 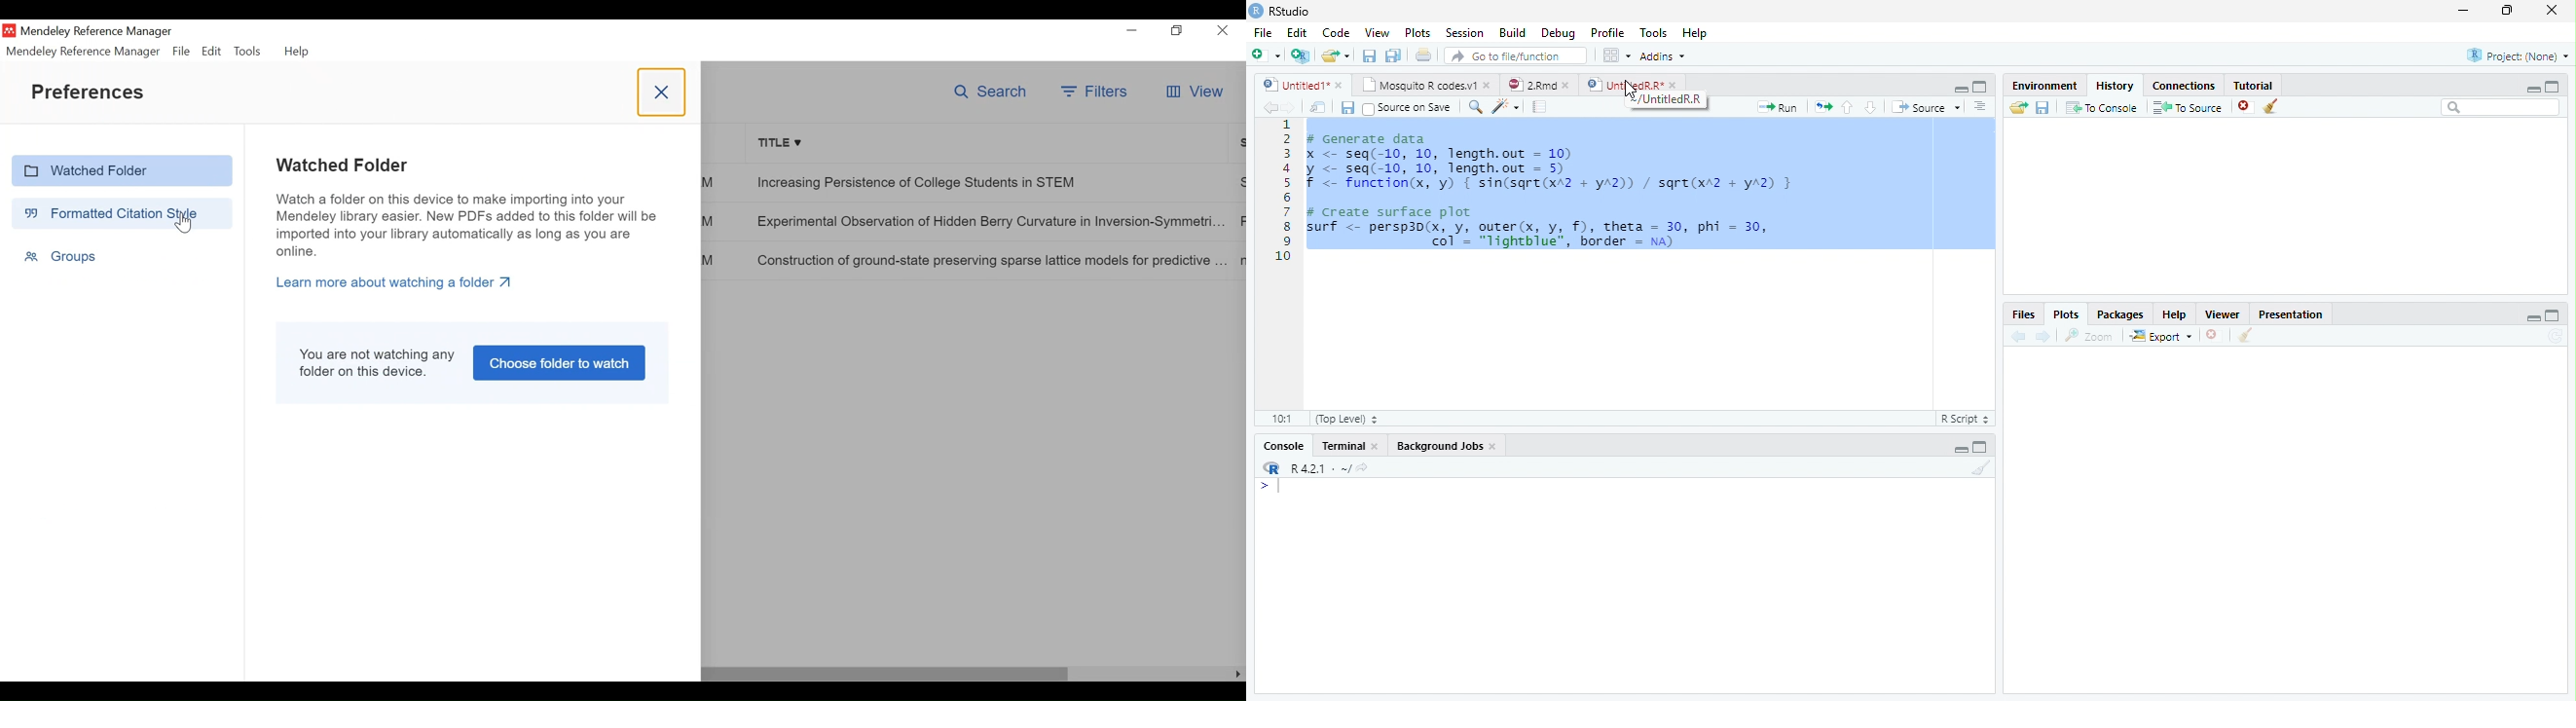 I want to click on New line, so click(x=1270, y=489).